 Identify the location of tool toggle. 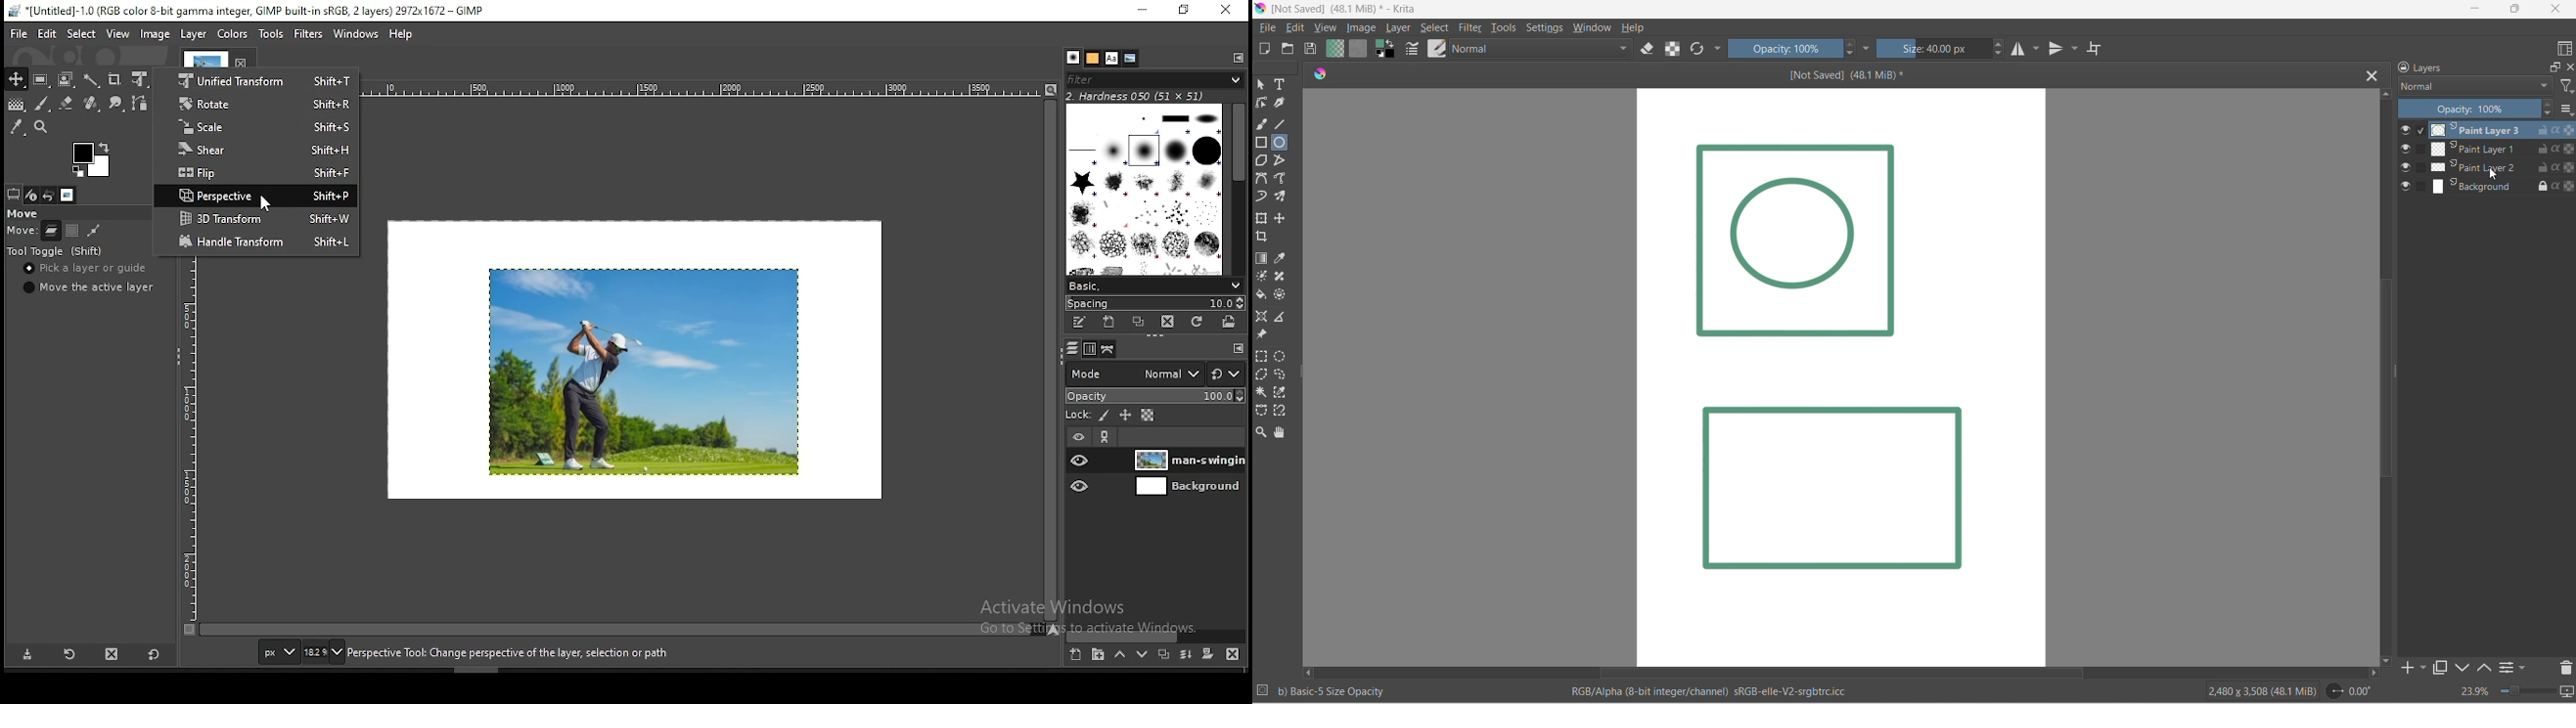
(56, 252).